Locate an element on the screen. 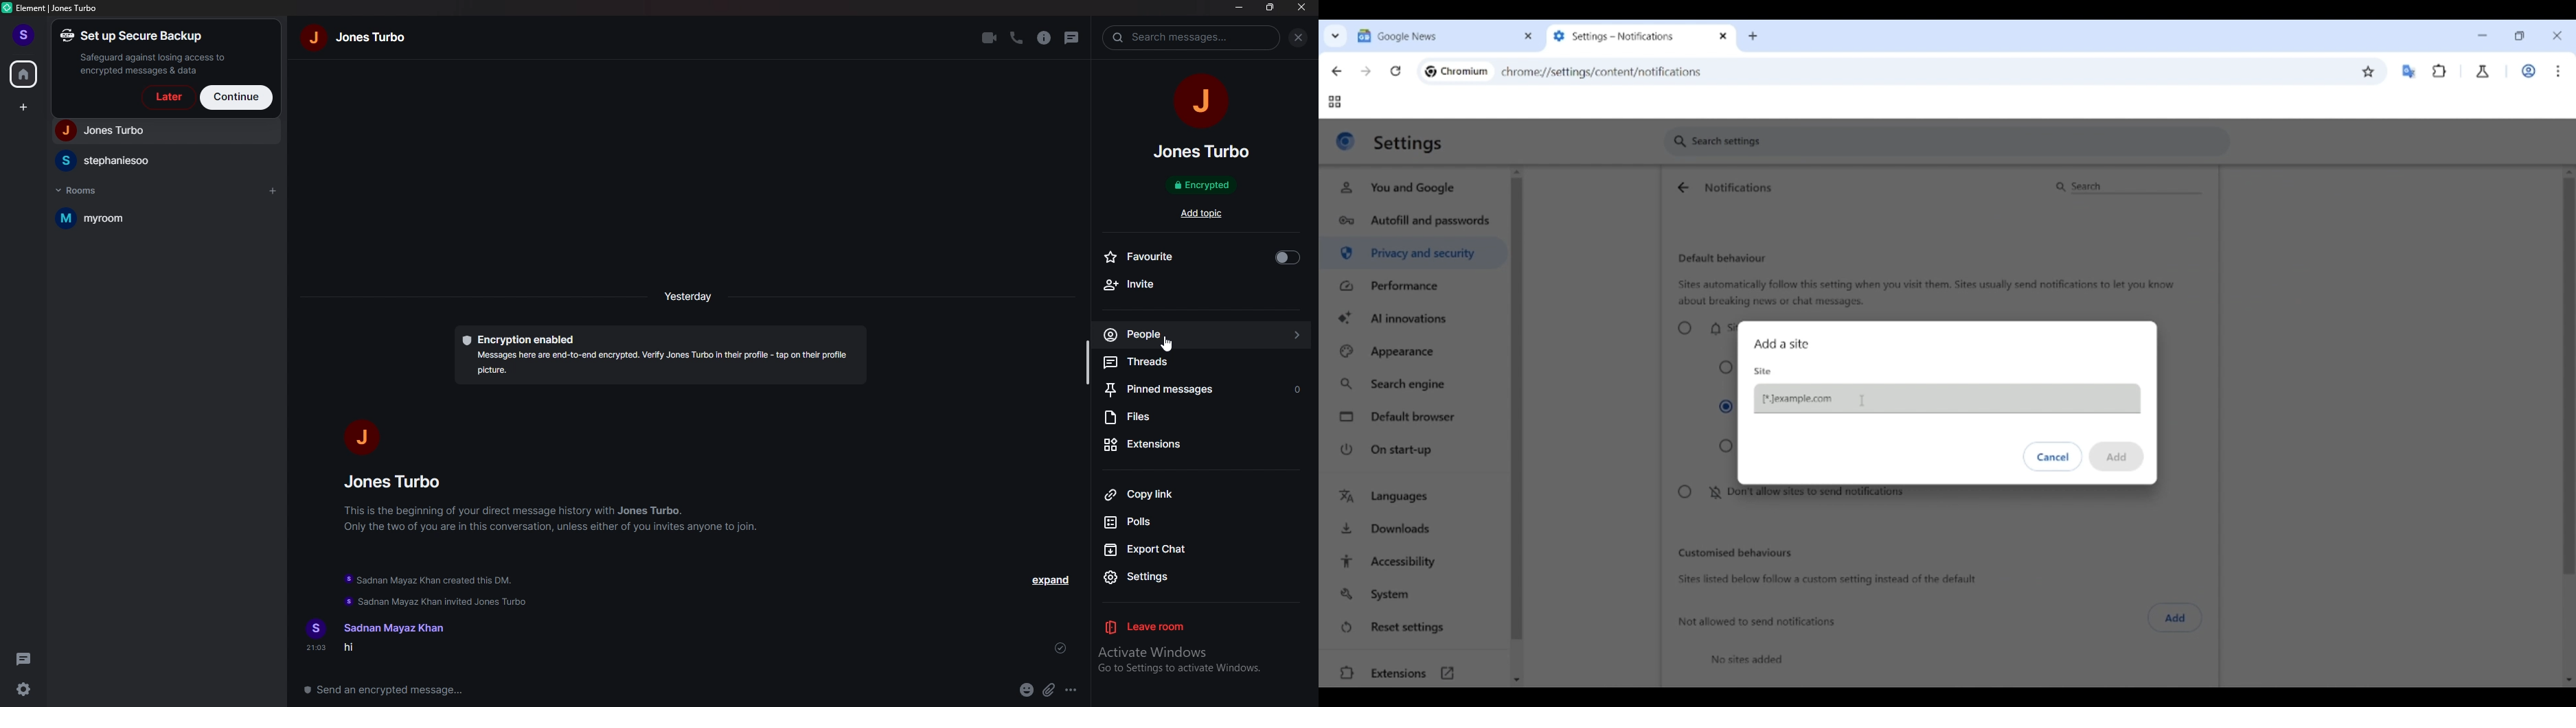  Minimize is located at coordinates (2482, 35).